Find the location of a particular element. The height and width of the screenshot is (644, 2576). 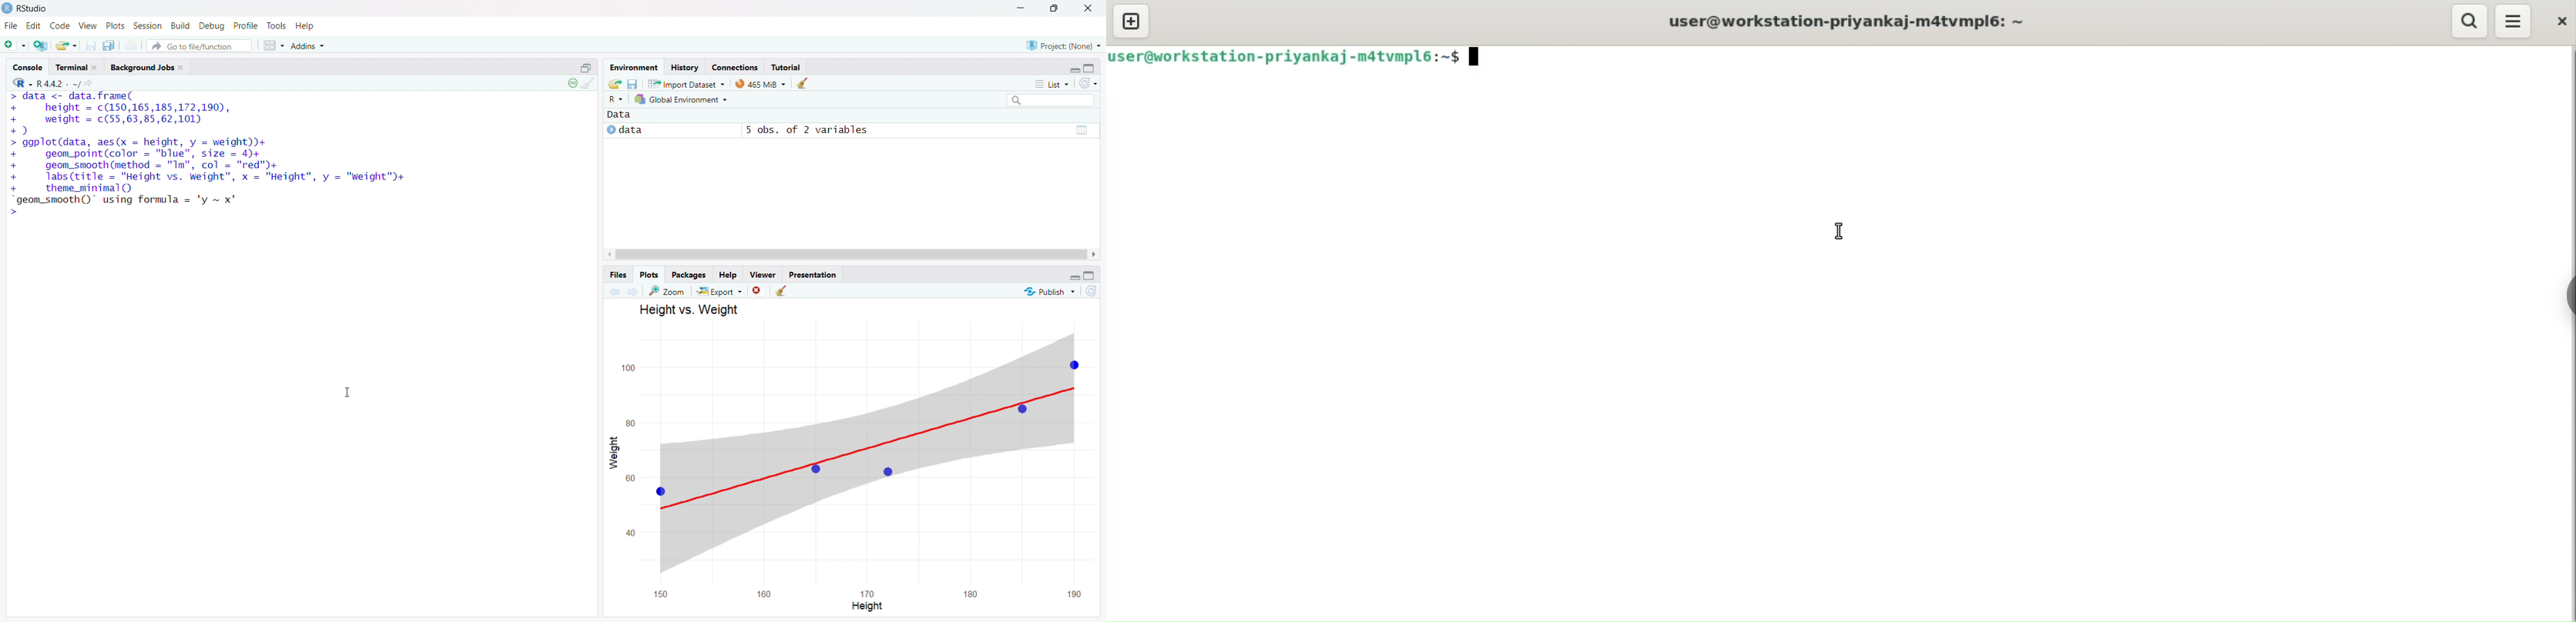

R 4.4.2 . ~/ is located at coordinates (59, 82).